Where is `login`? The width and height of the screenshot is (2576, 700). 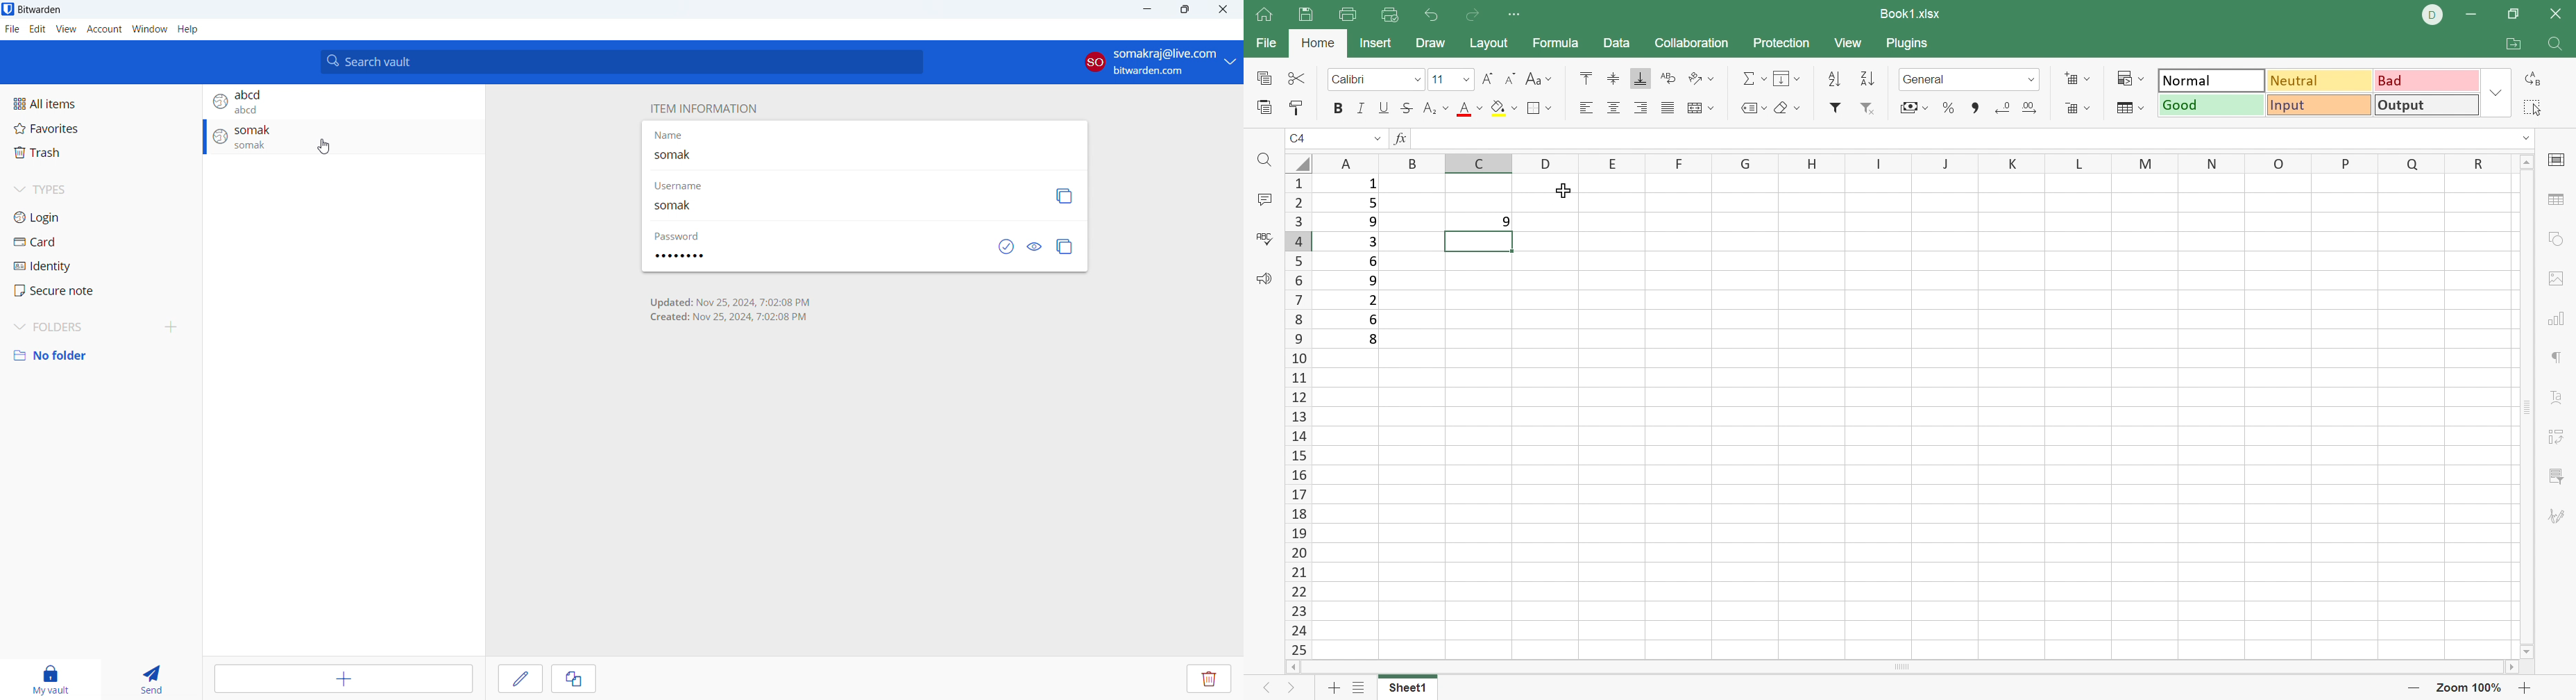
login is located at coordinates (101, 218).